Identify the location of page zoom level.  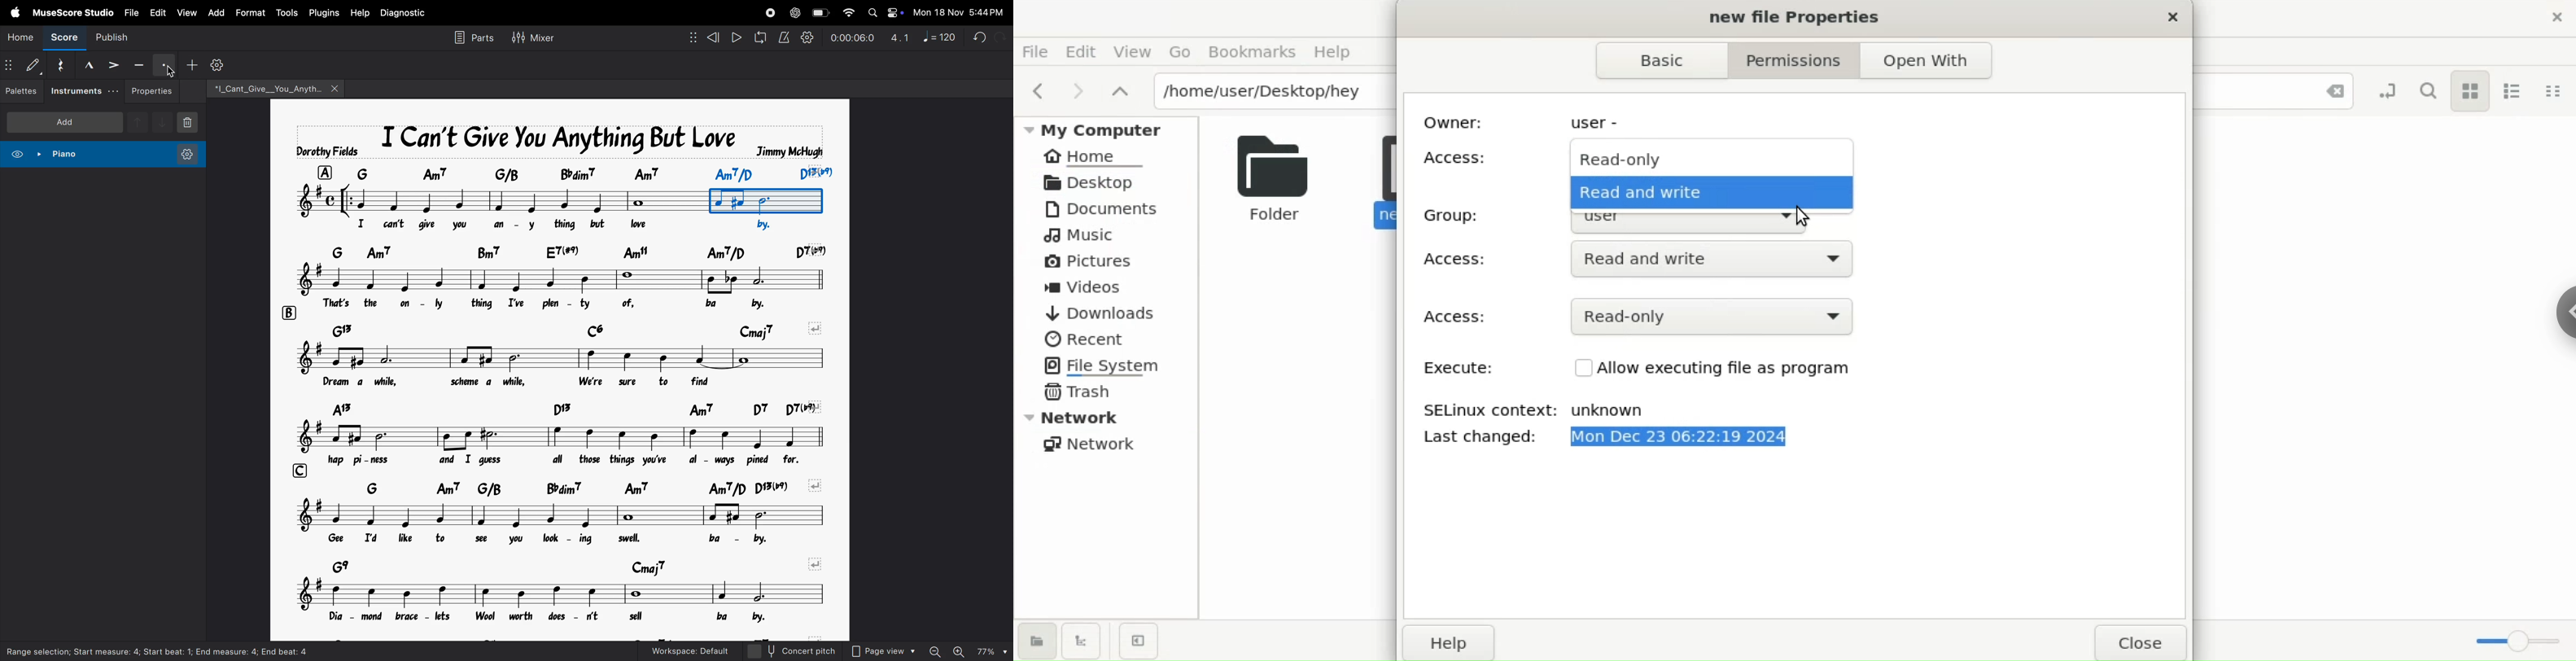
(992, 650).